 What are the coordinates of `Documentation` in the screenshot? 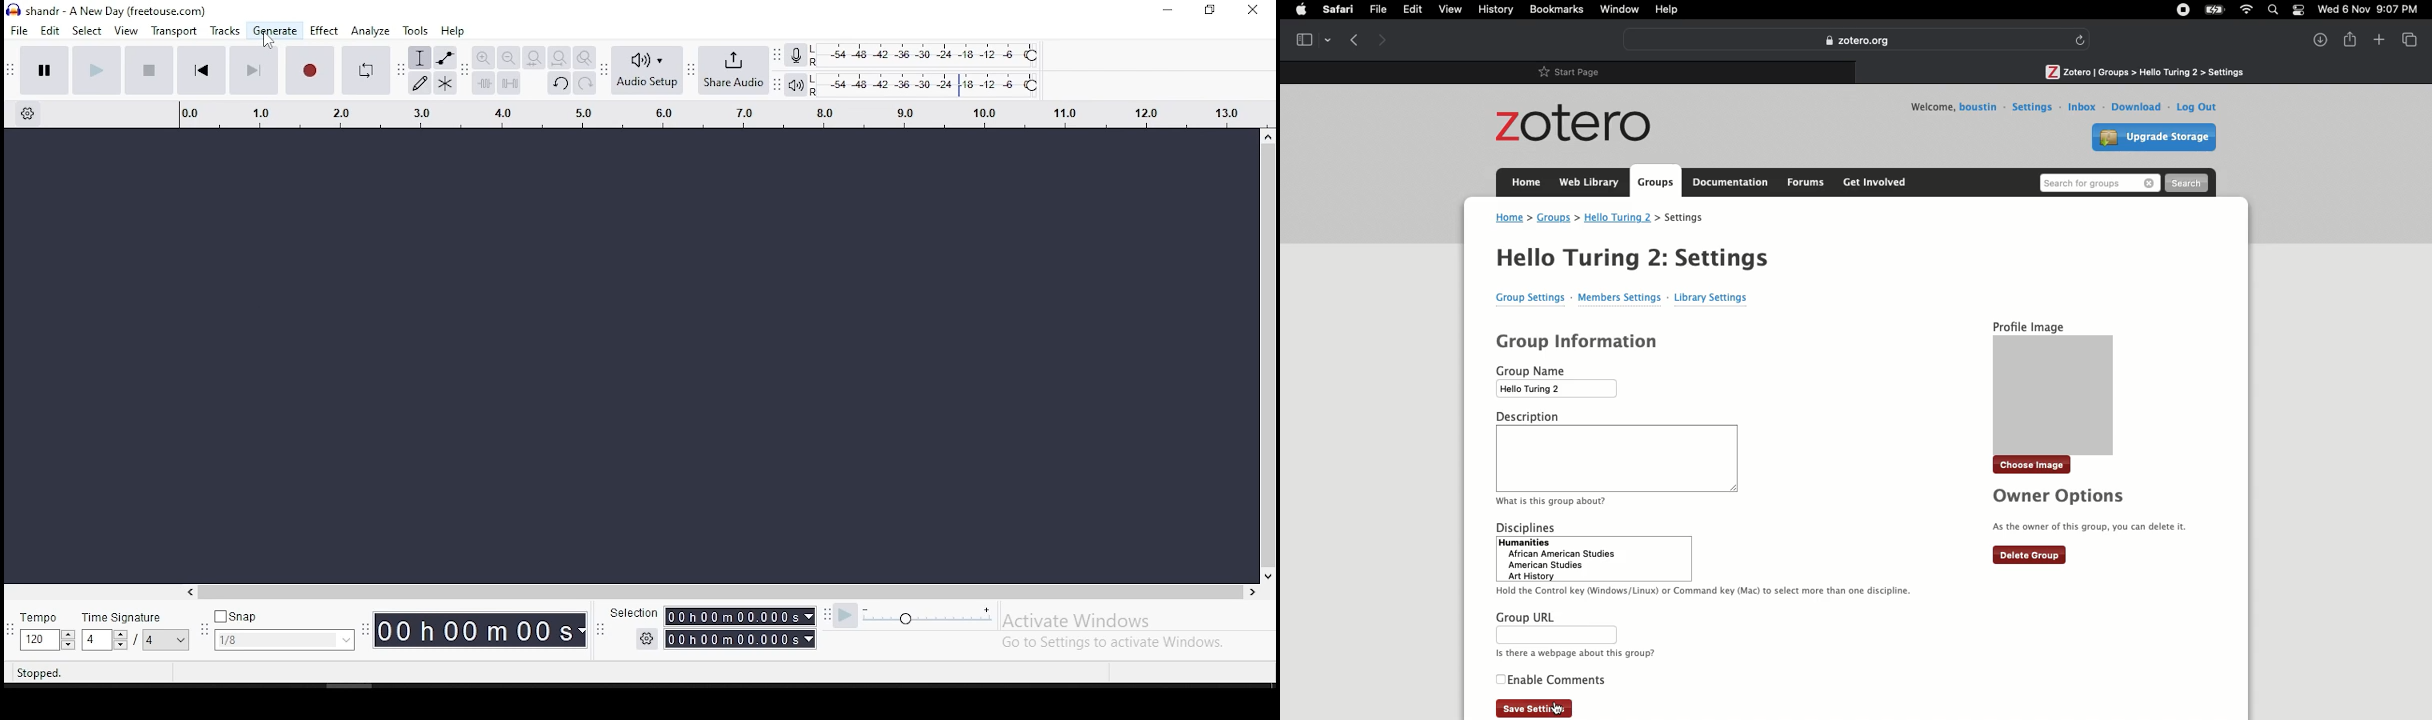 It's located at (1730, 182).